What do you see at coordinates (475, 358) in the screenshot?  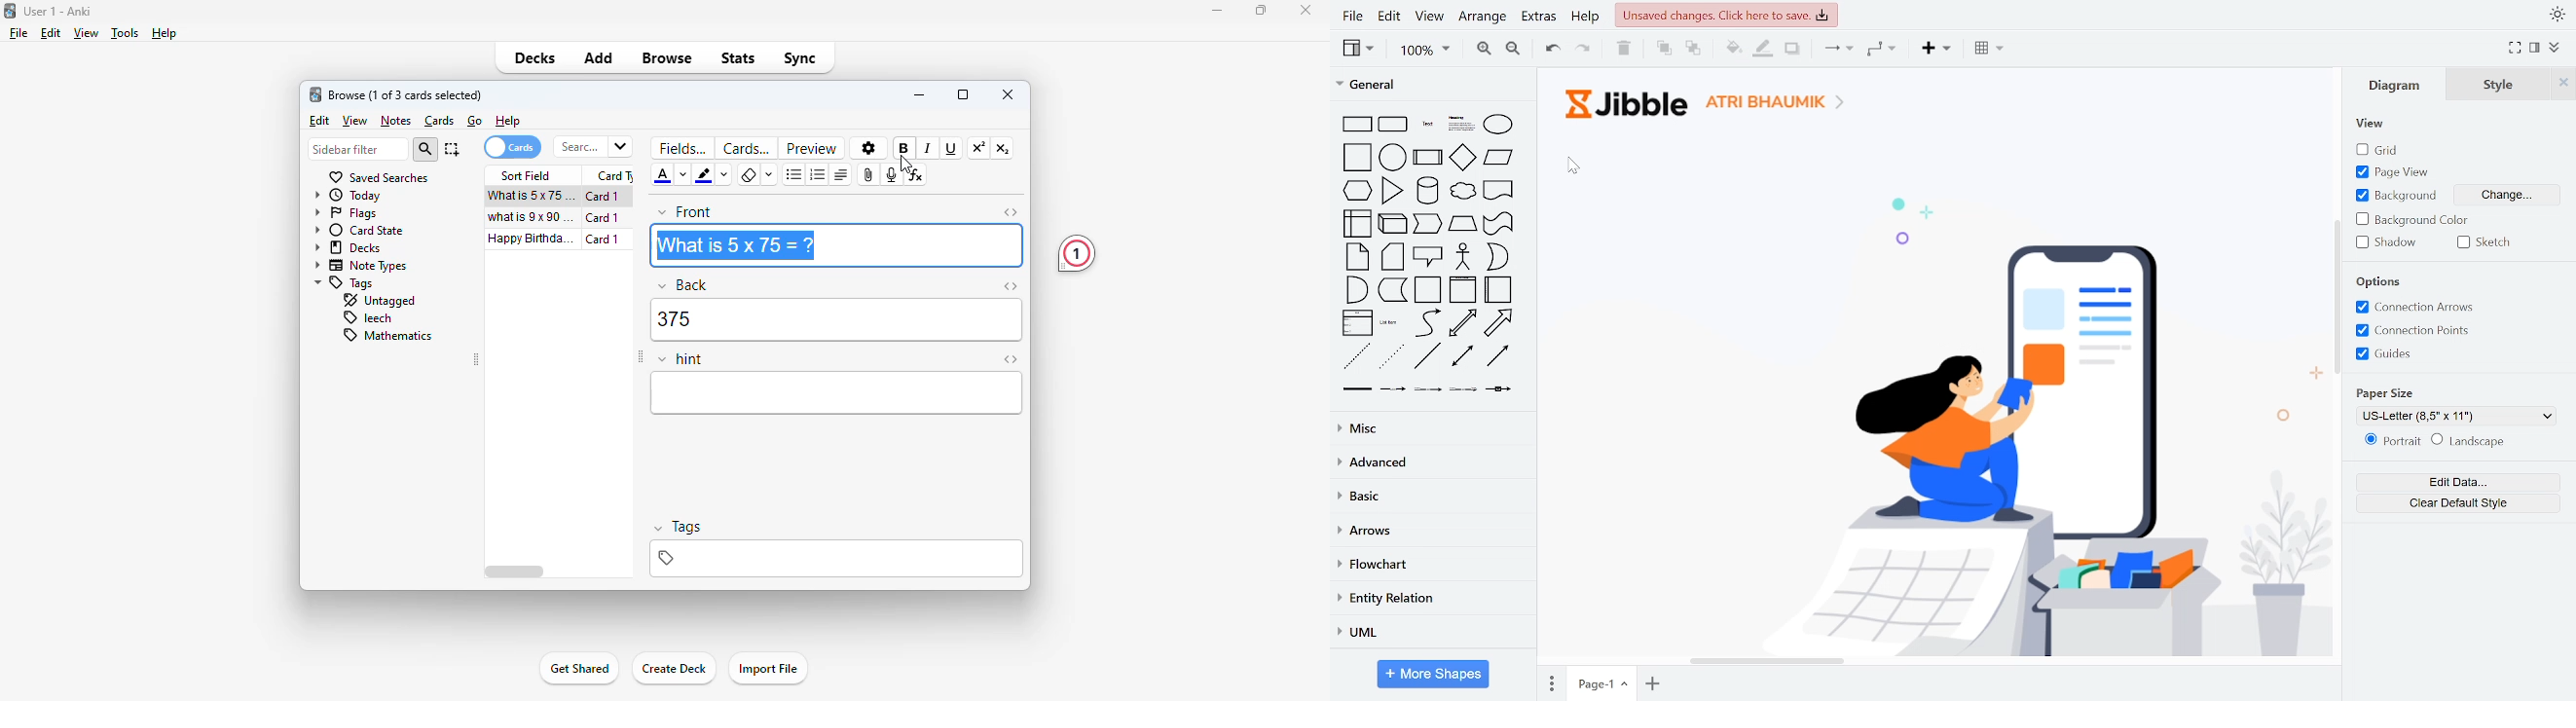 I see `toggle sidebar` at bounding box center [475, 358].